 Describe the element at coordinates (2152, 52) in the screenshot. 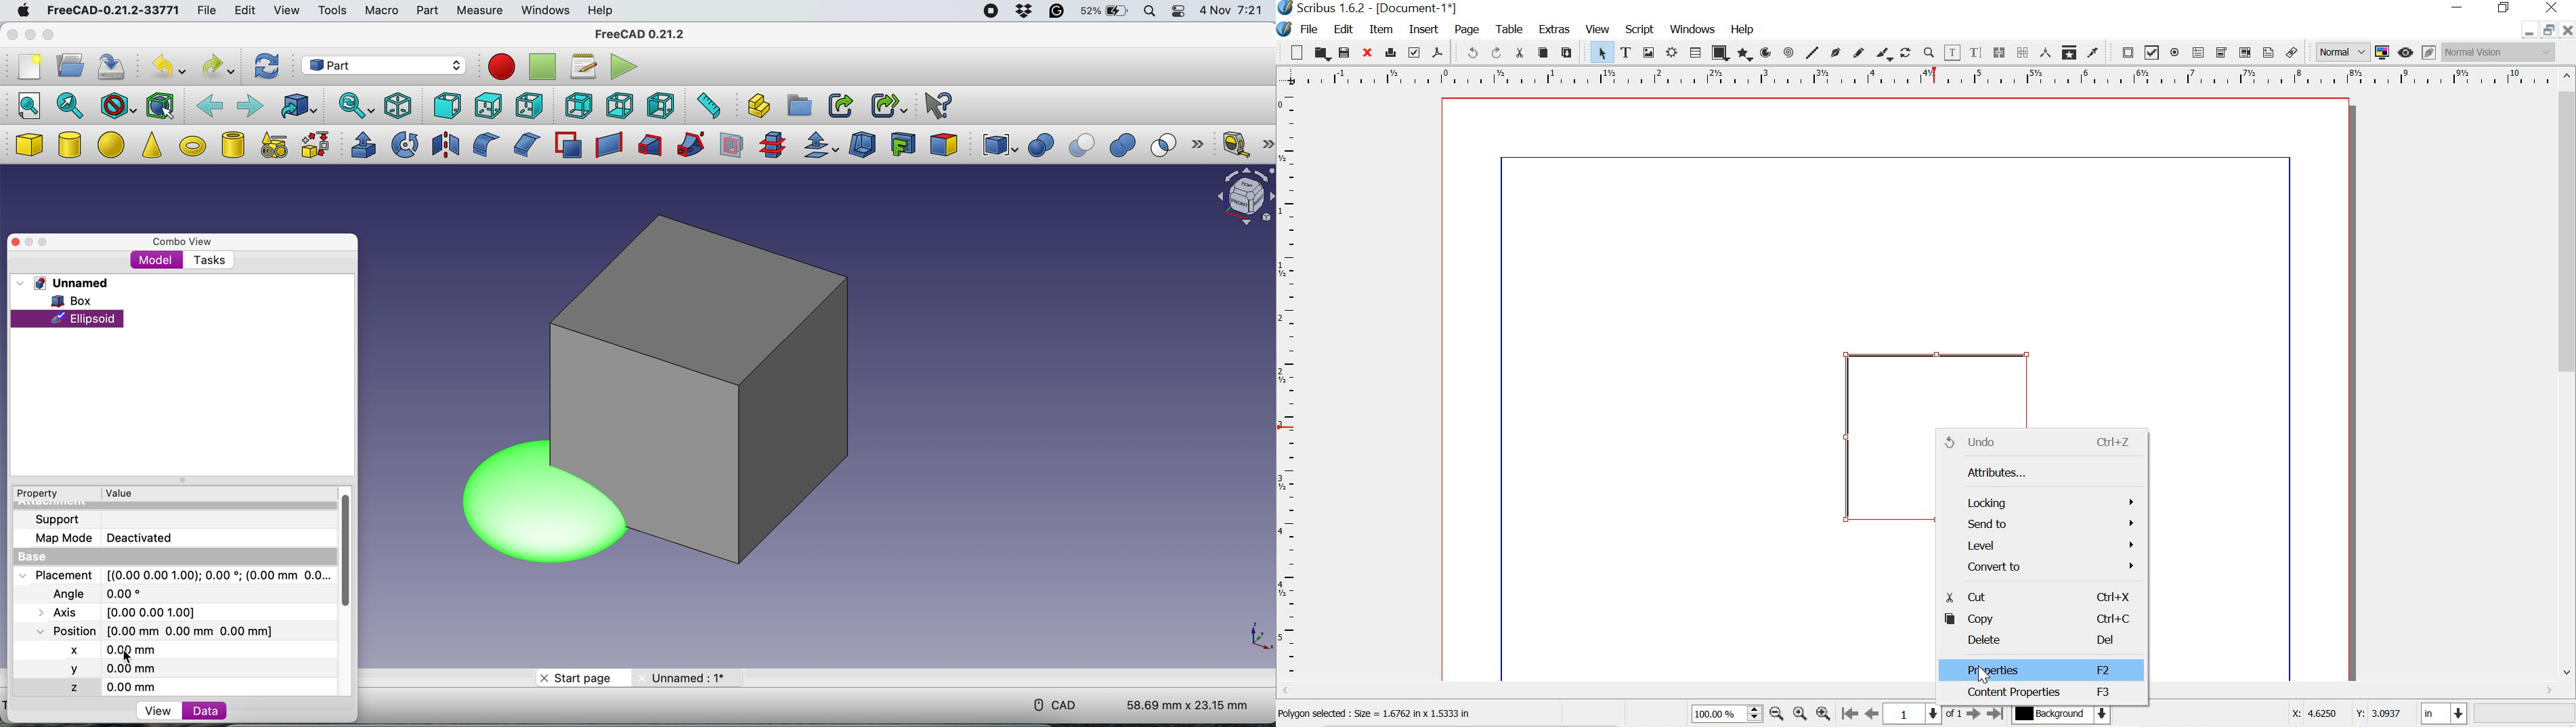

I see `pdf checkbox` at that location.